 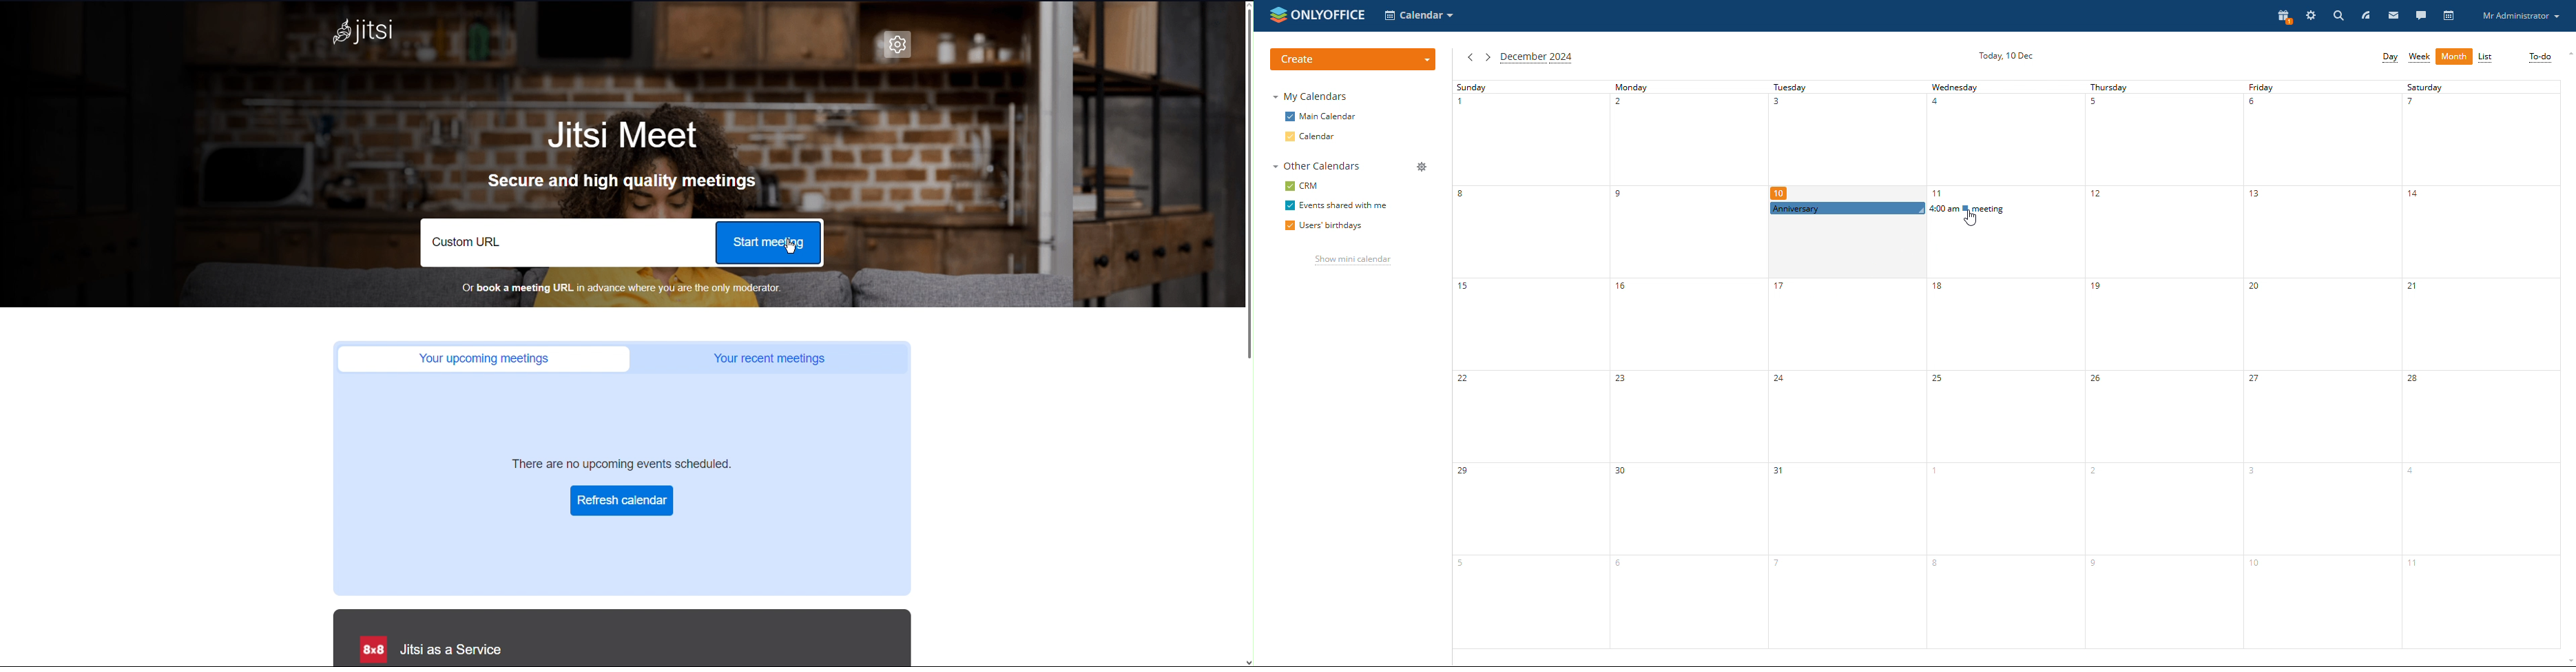 I want to click on feed, so click(x=2367, y=14).